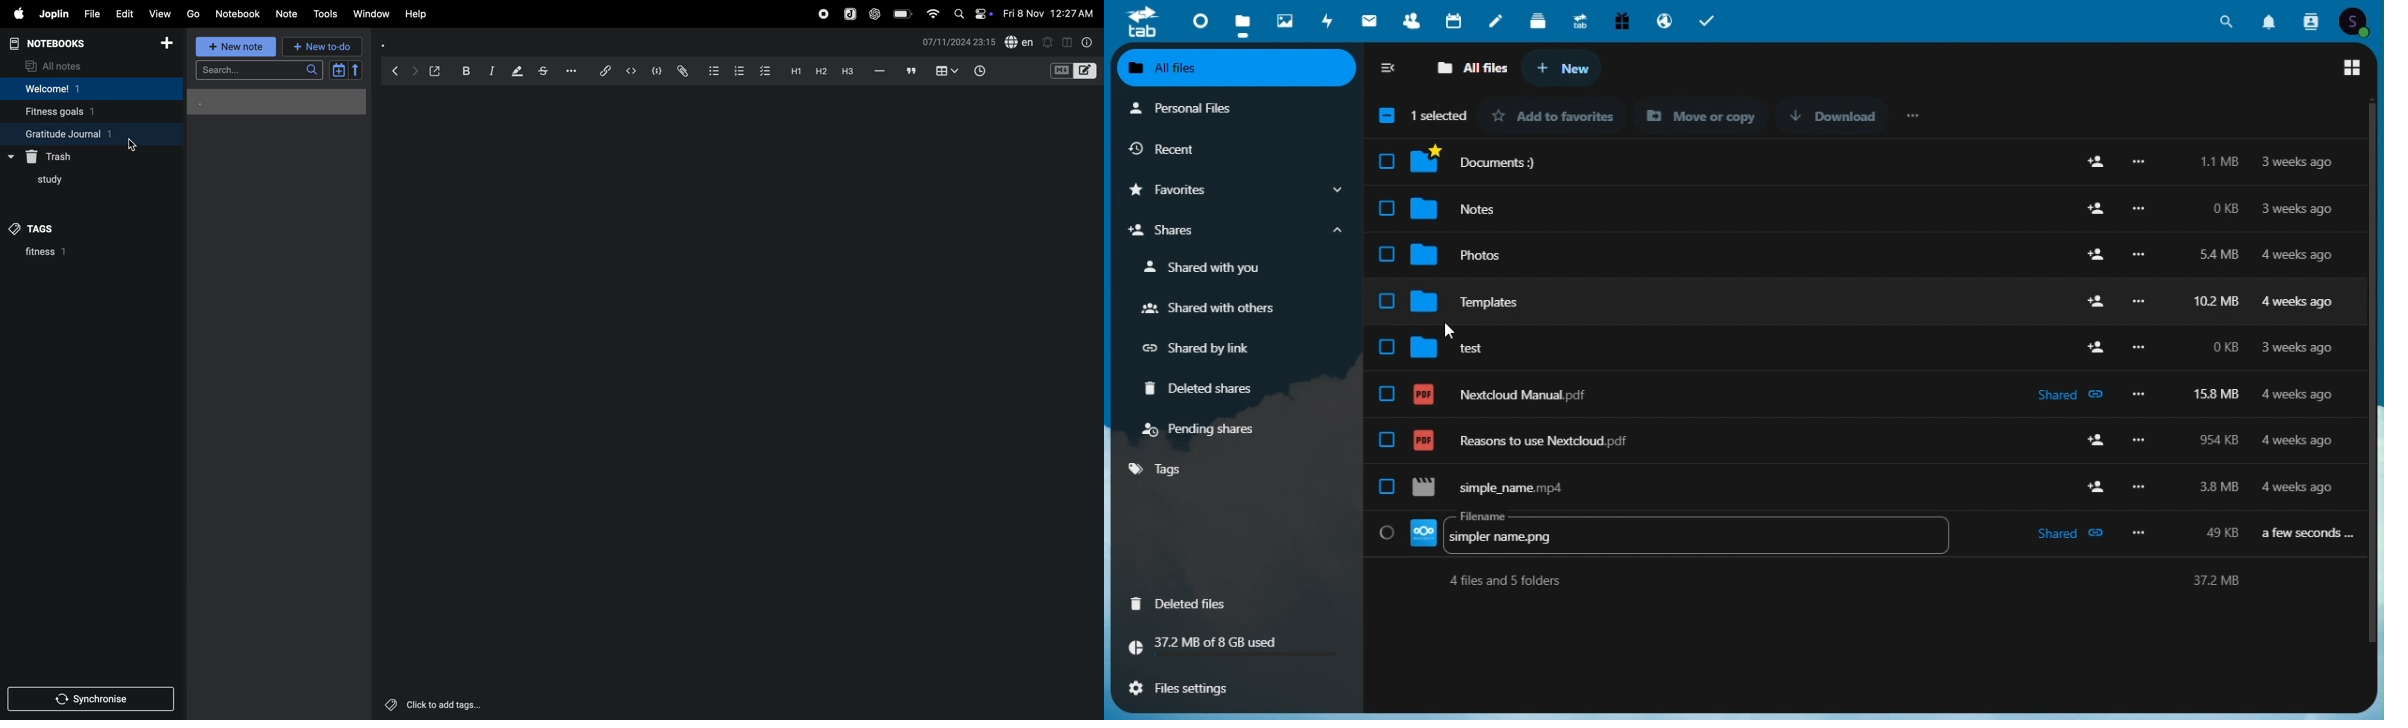 The height and width of the screenshot is (728, 2408). What do you see at coordinates (874, 15) in the screenshot?
I see `chatgpt` at bounding box center [874, 15].